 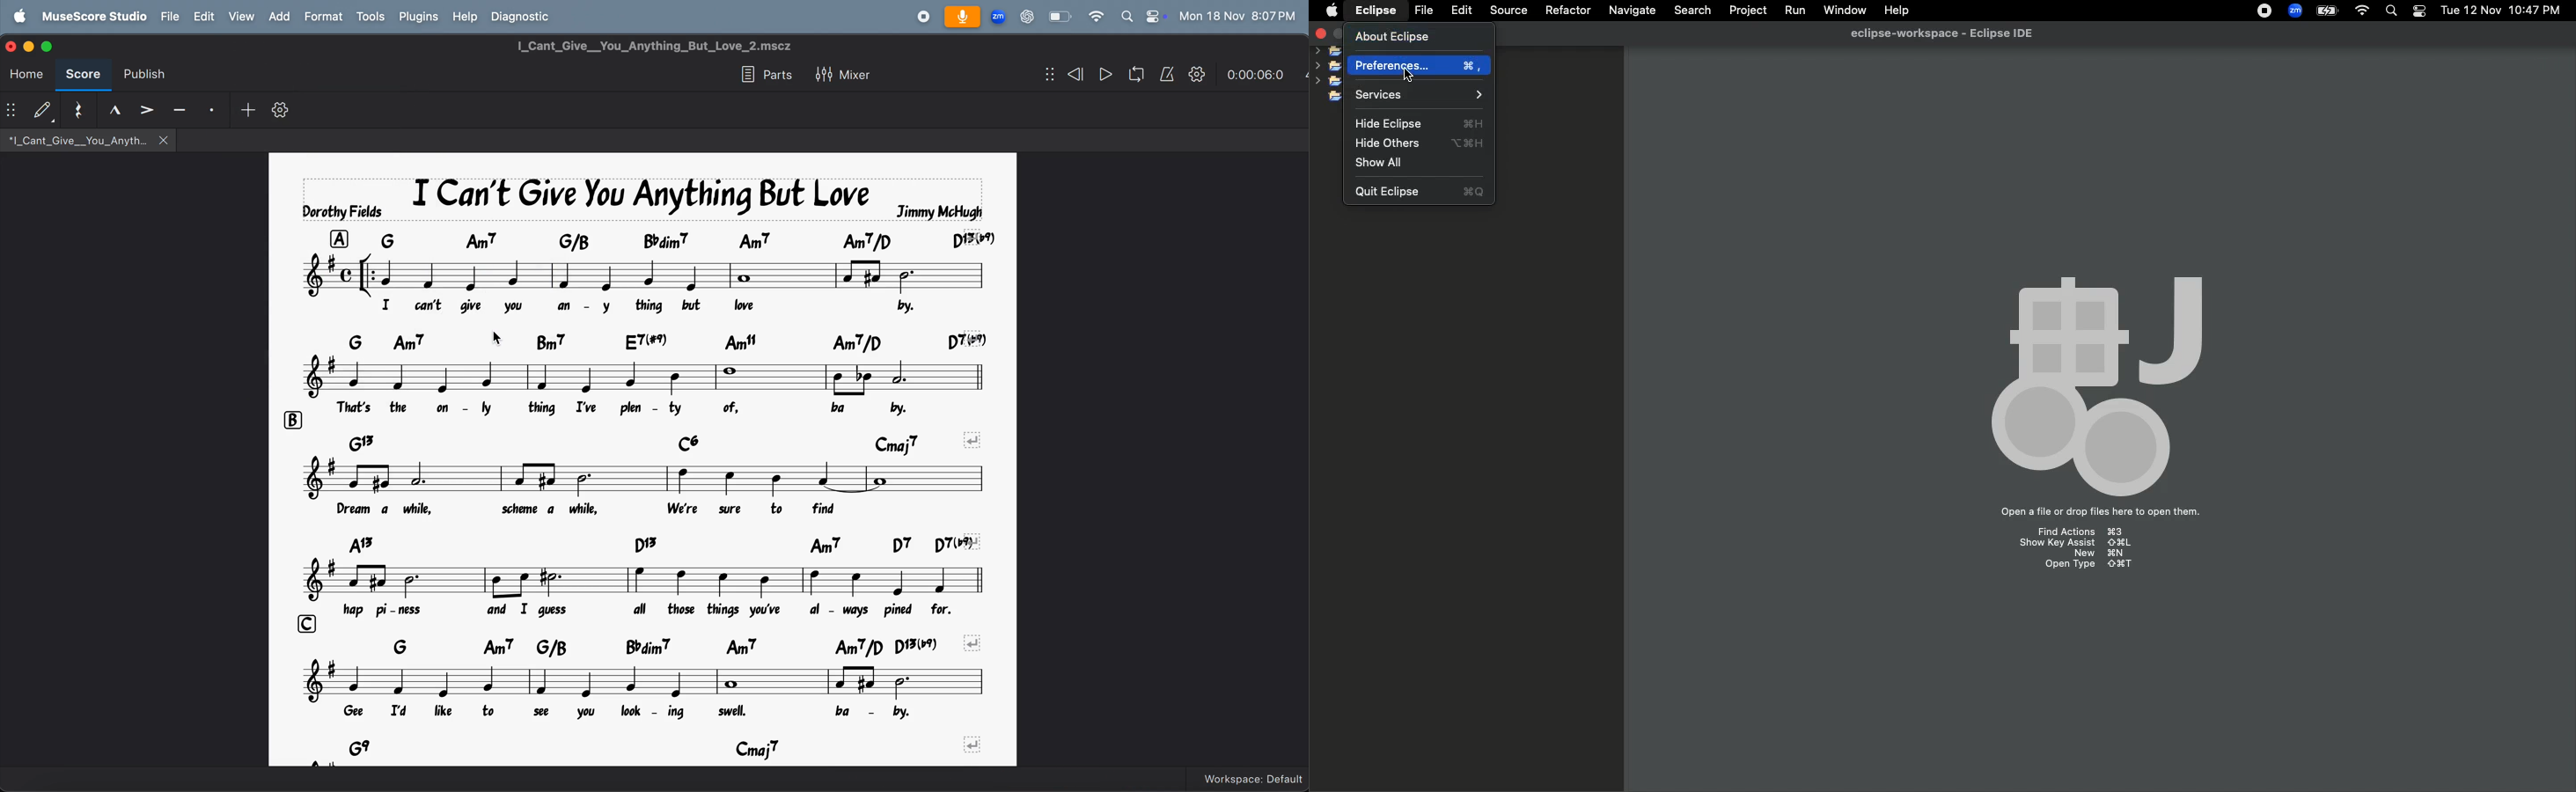 I want to click on notes, so click(x=643, y=681).